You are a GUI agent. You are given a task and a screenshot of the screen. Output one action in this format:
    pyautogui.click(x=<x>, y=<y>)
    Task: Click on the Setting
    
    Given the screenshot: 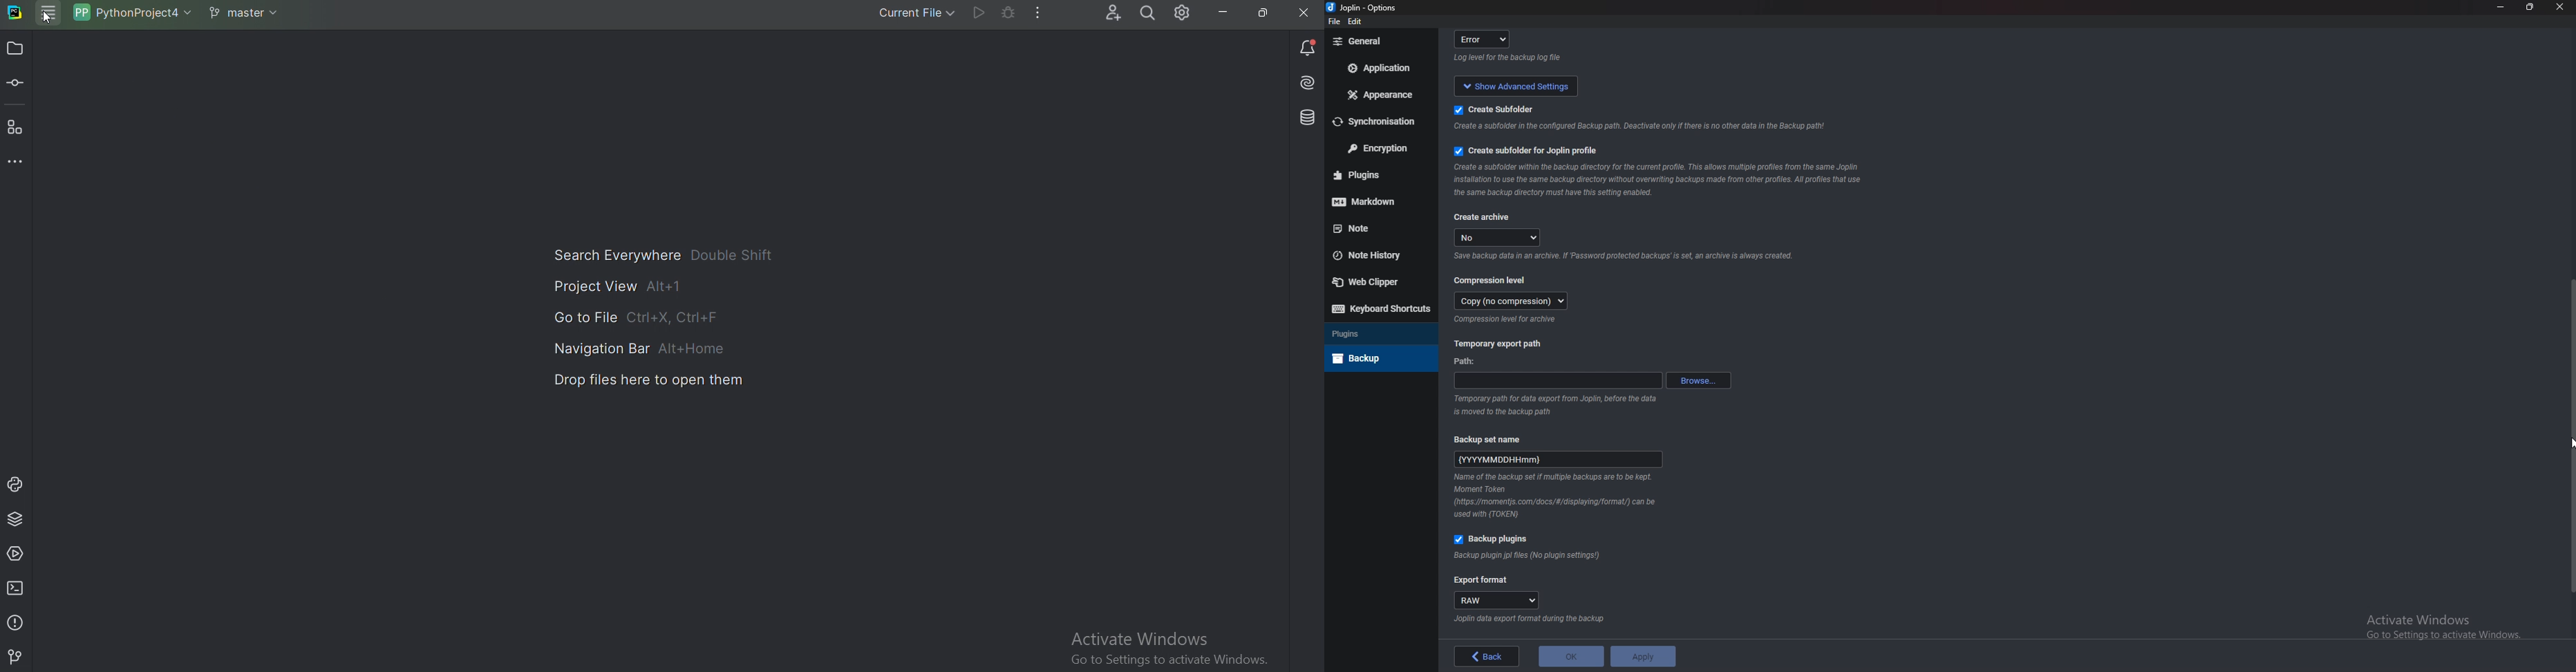 What is the action you would take?
    pyautogui.click(x=1181, y=15)
    